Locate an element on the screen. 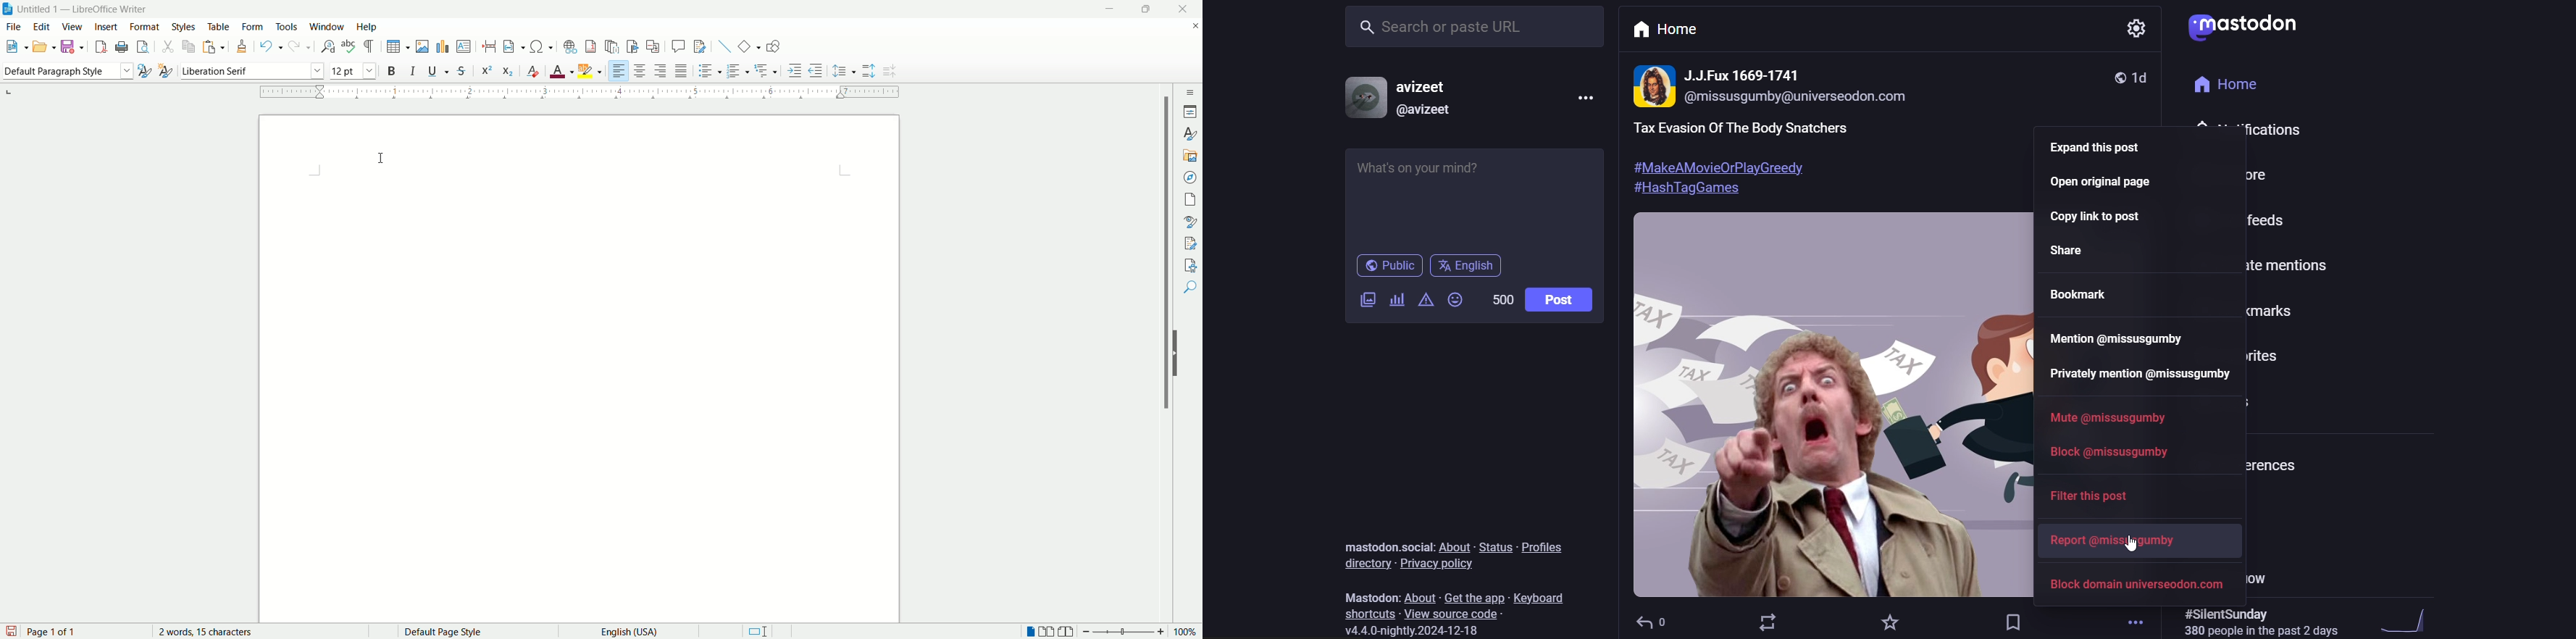  accessibility check is located at coordinates (1190, 266).